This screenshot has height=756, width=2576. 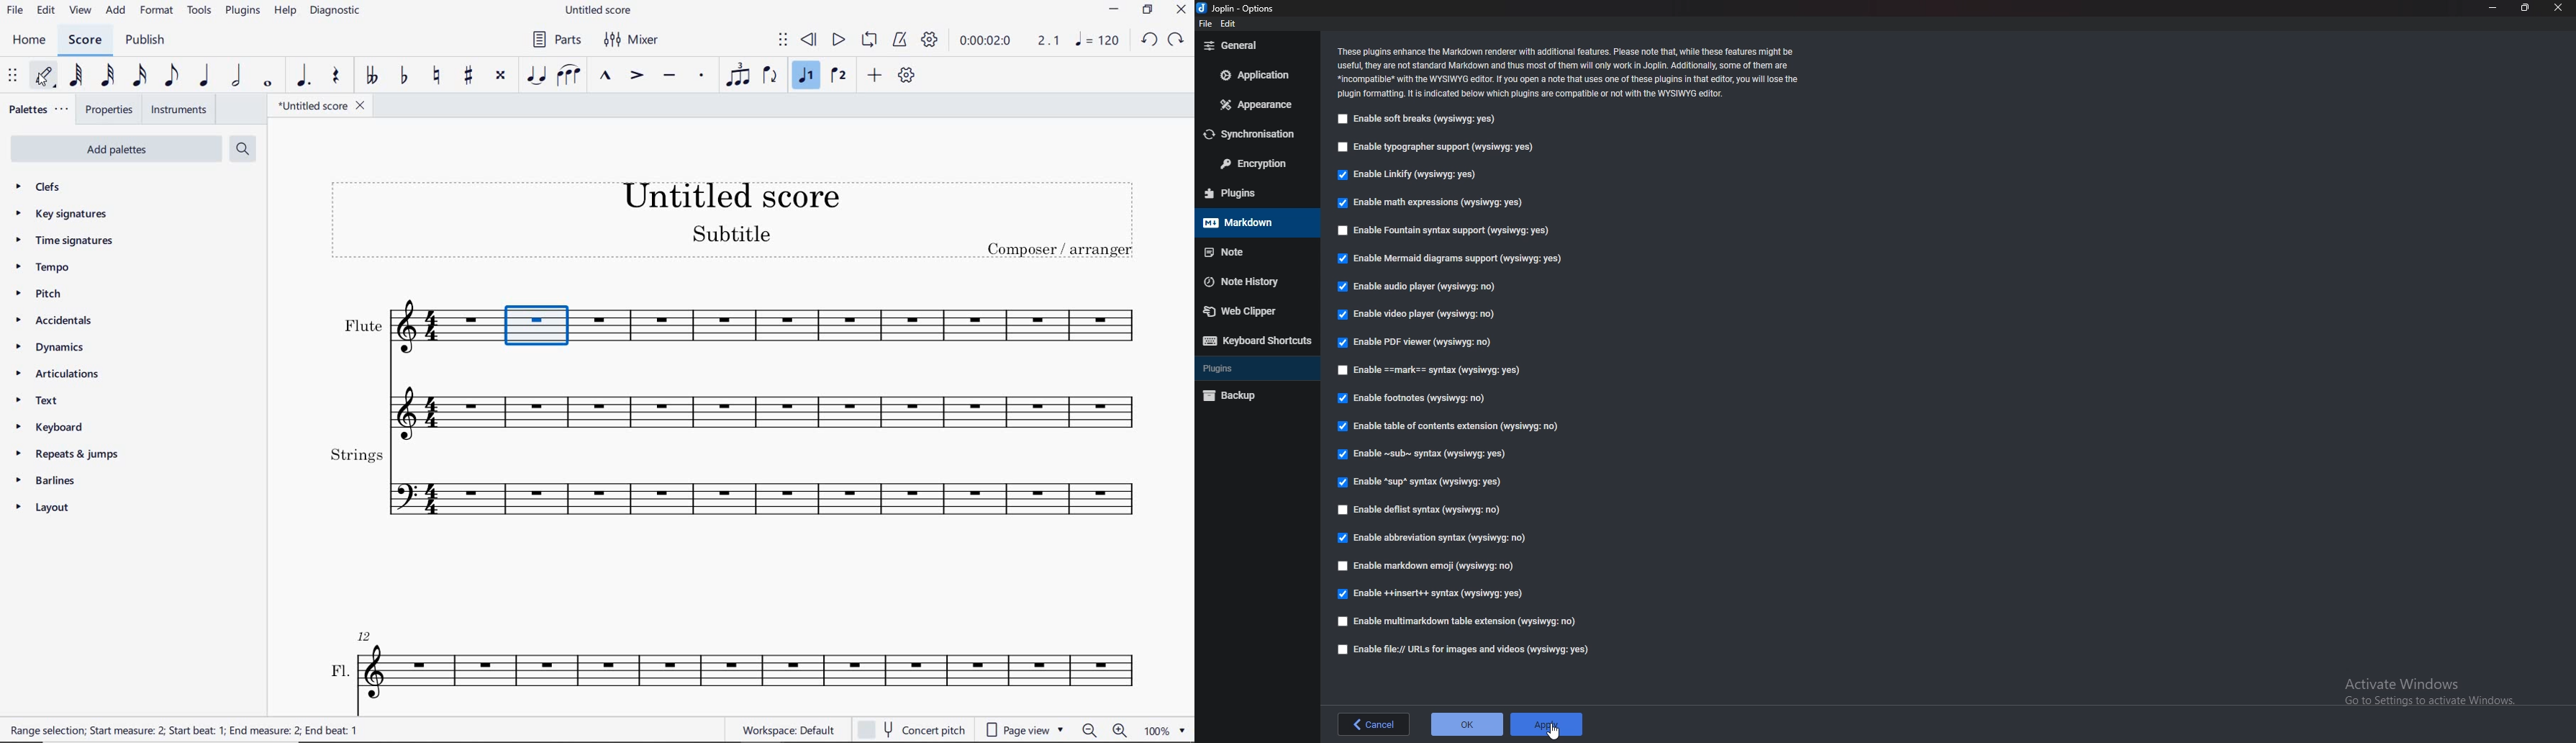 I want to click on redo, so click(x=1179, y=38).